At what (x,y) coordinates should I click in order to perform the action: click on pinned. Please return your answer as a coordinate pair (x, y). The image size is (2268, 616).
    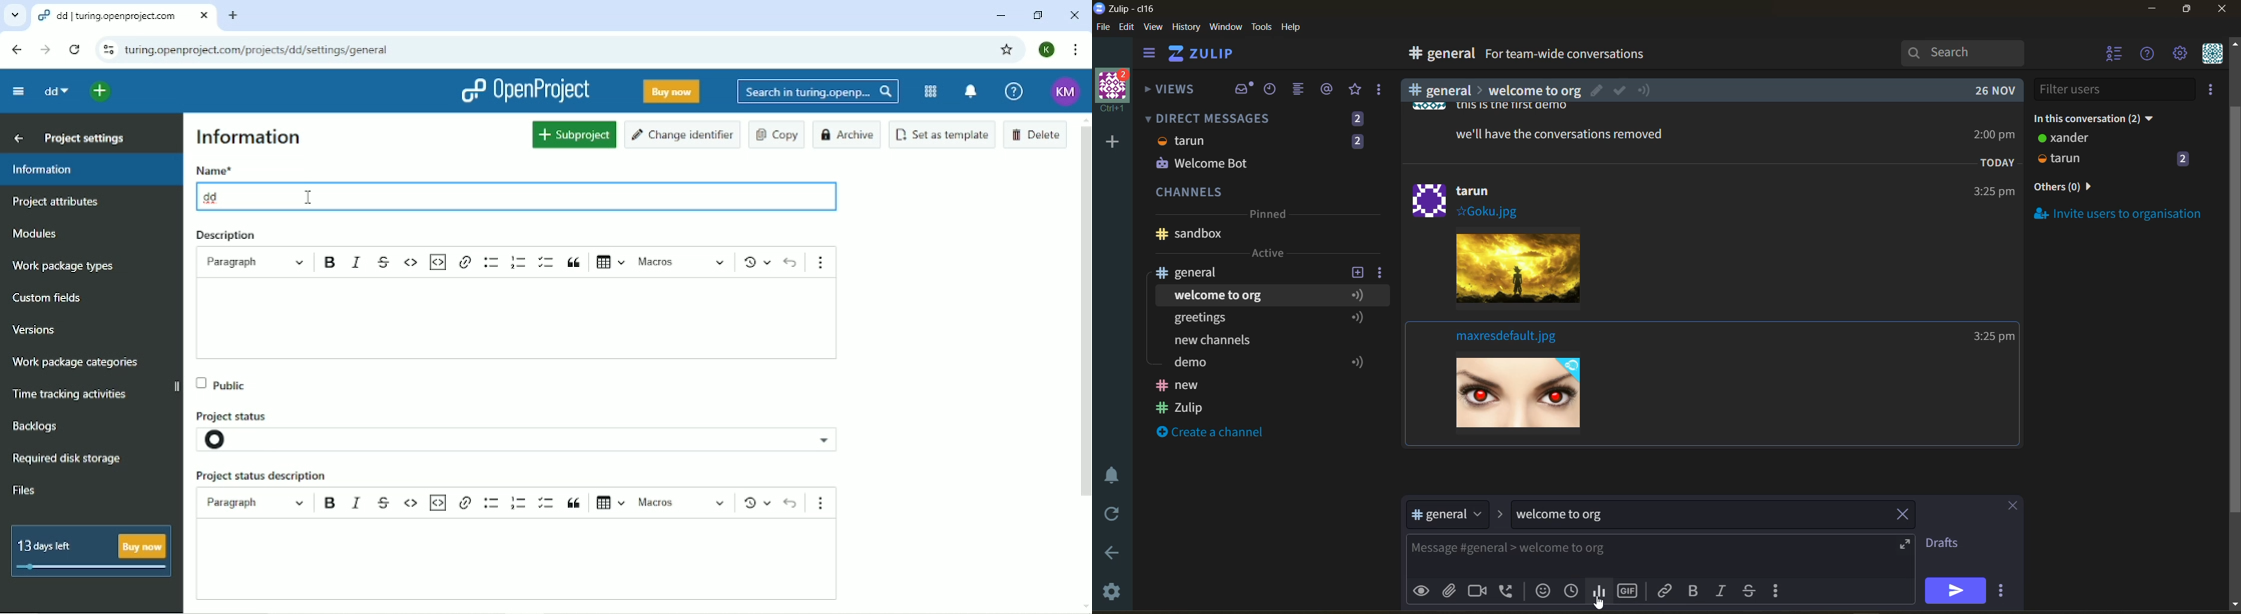
    Looking at the image, I should click on (1267, 216).